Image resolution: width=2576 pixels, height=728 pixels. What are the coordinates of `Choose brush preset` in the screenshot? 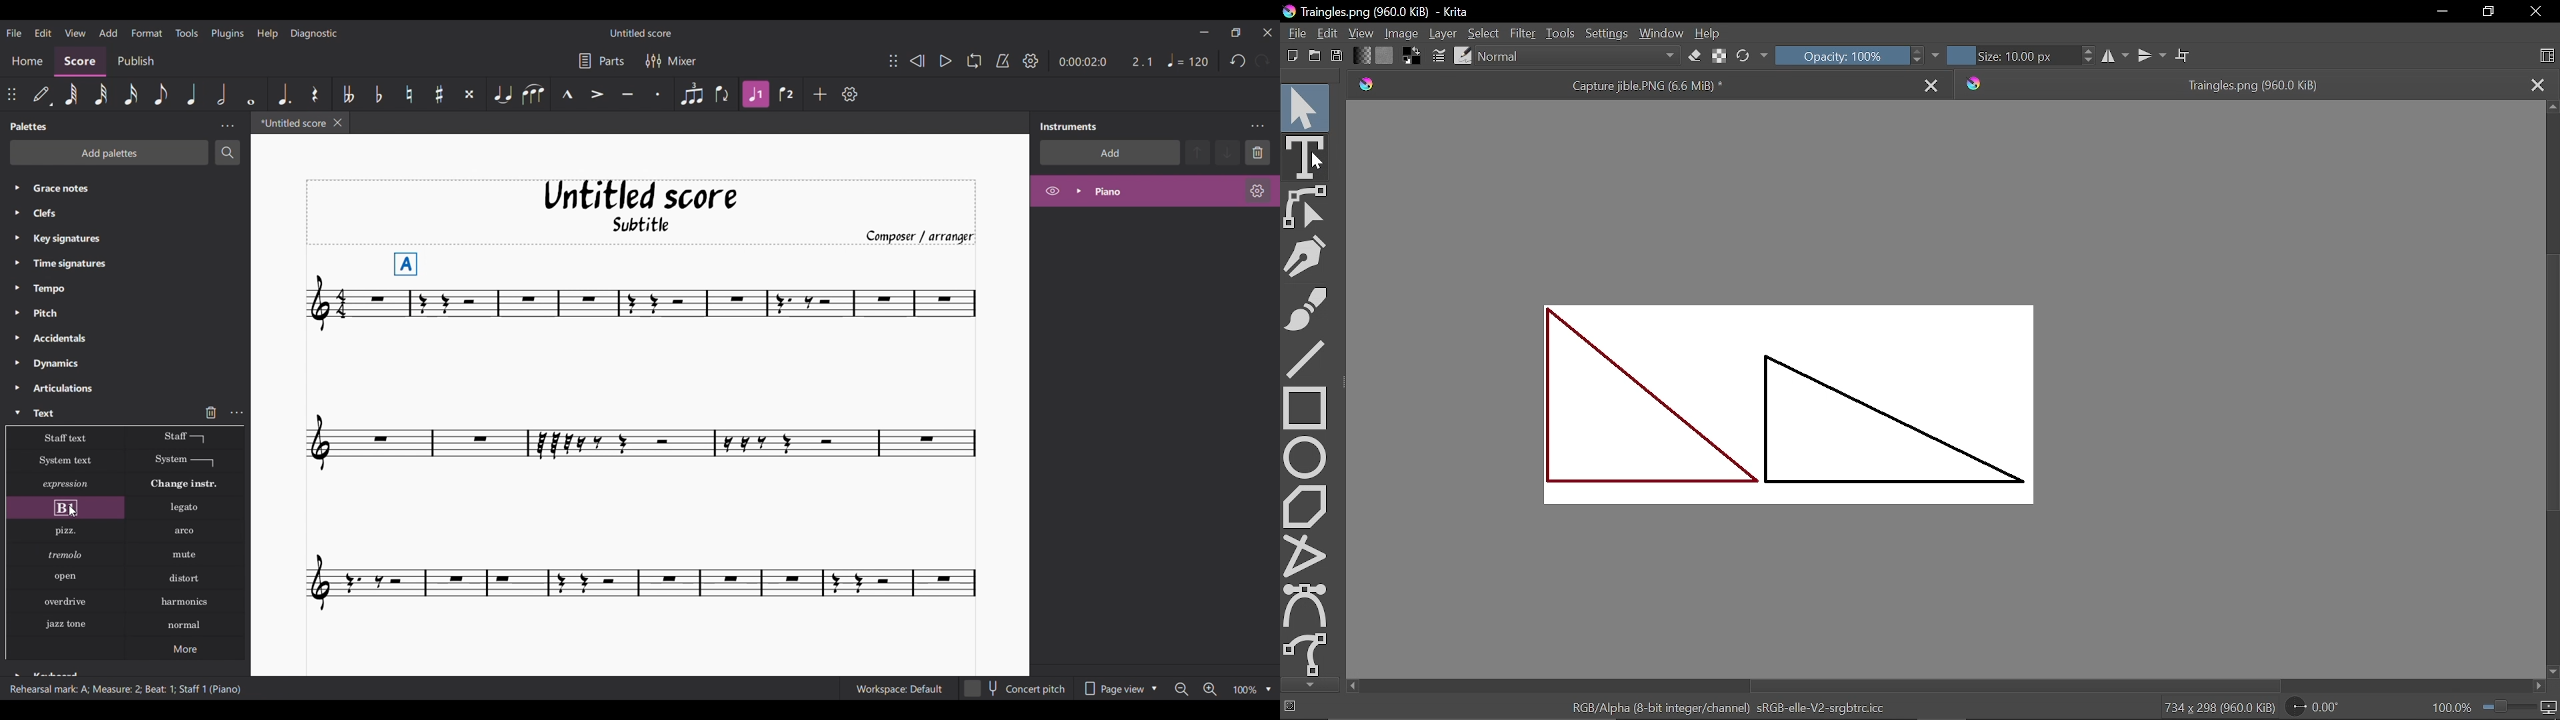 It's located at (1744, 56).